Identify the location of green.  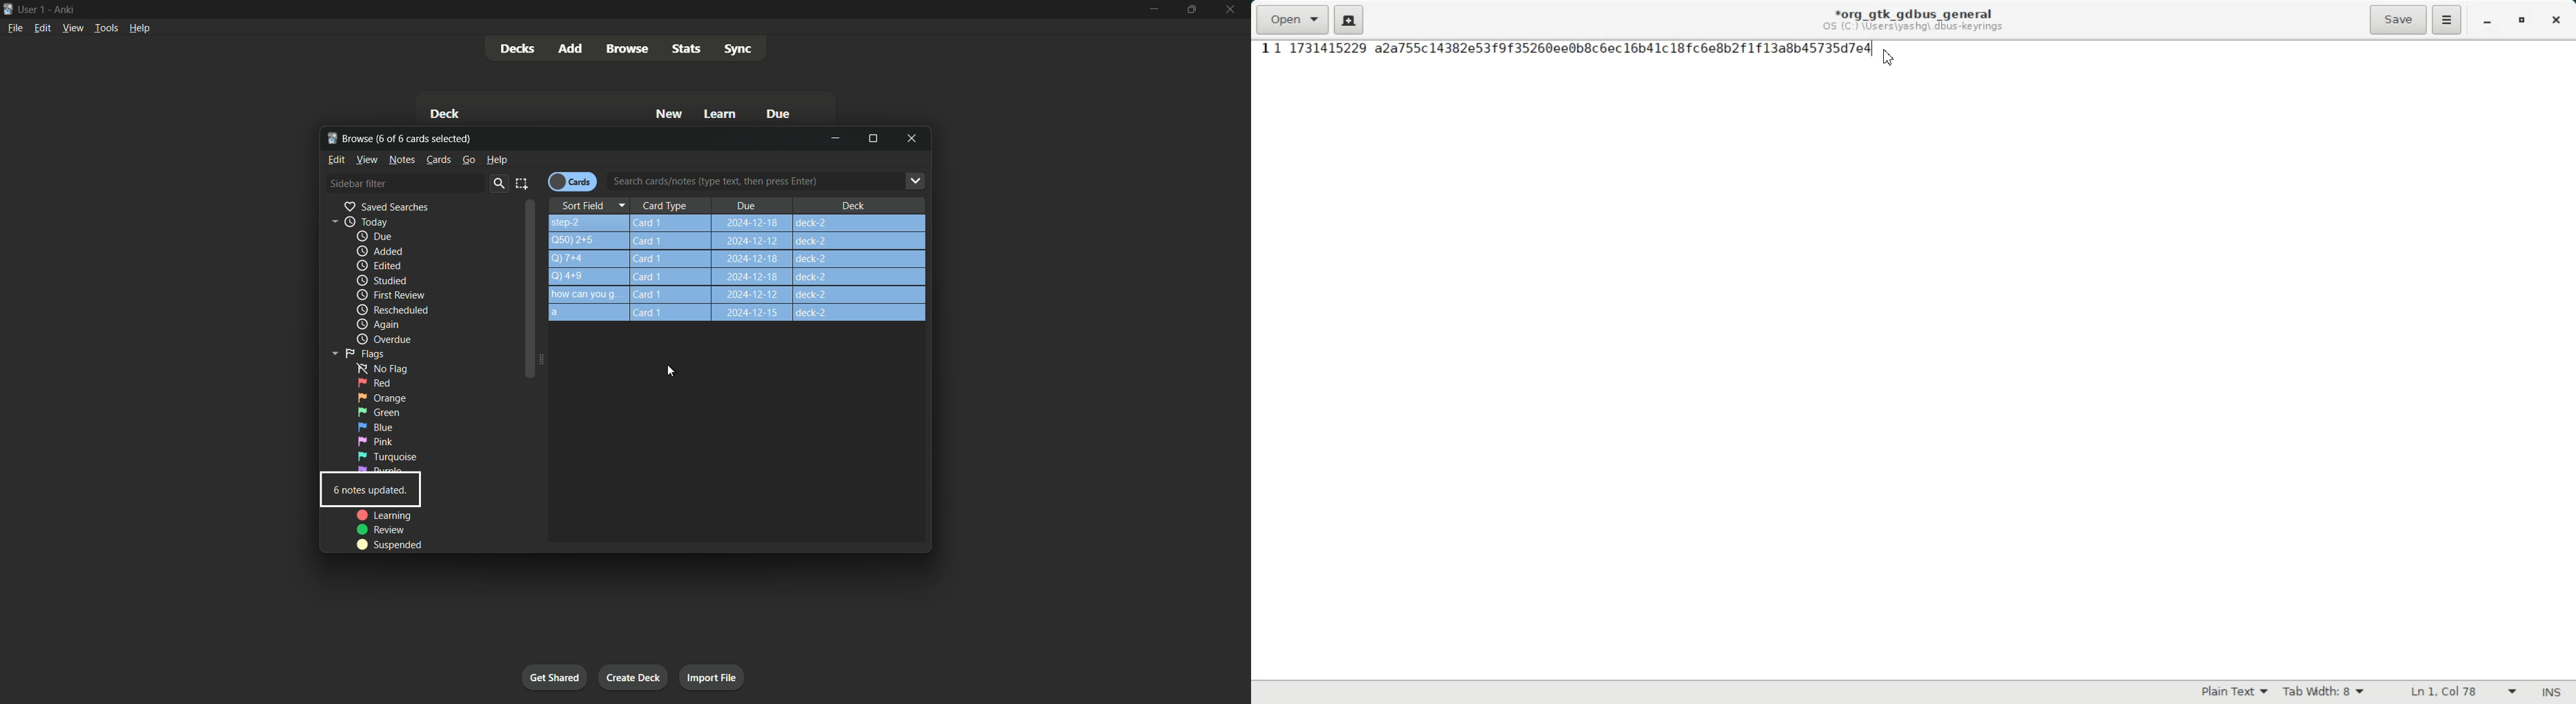
(379, 413).